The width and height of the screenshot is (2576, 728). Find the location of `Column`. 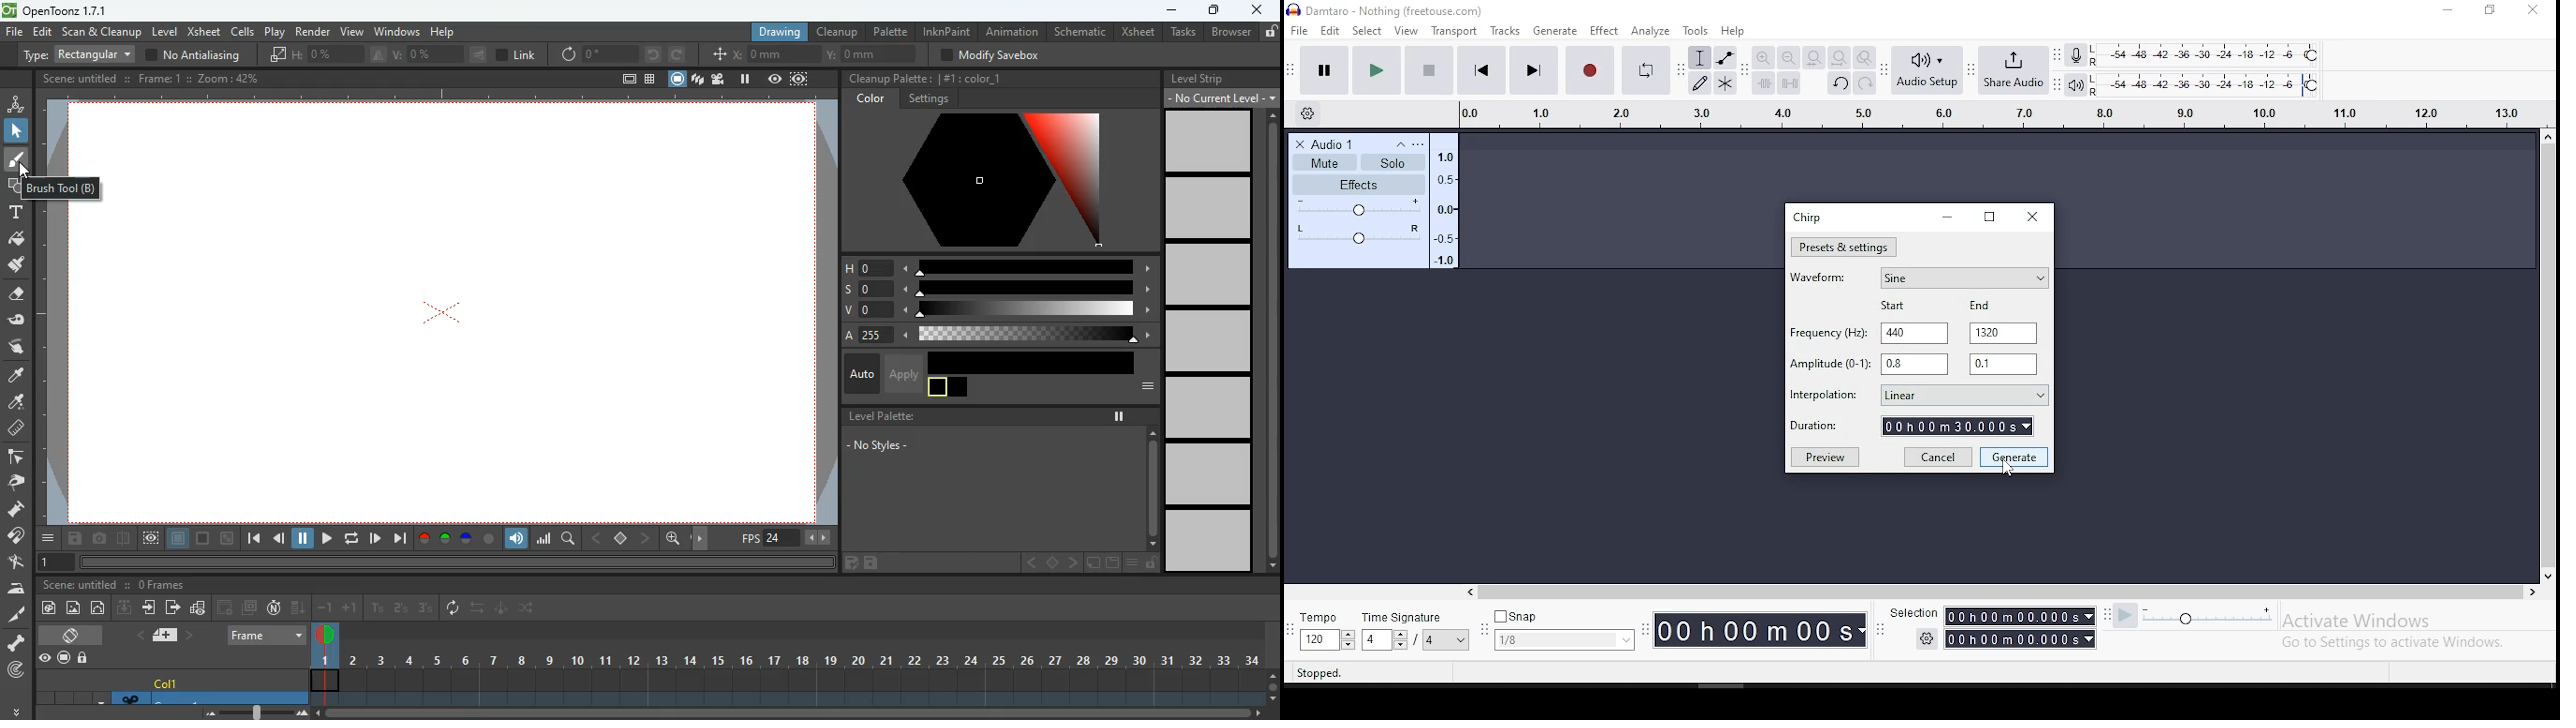

Column is located at coordinates (169, 698).